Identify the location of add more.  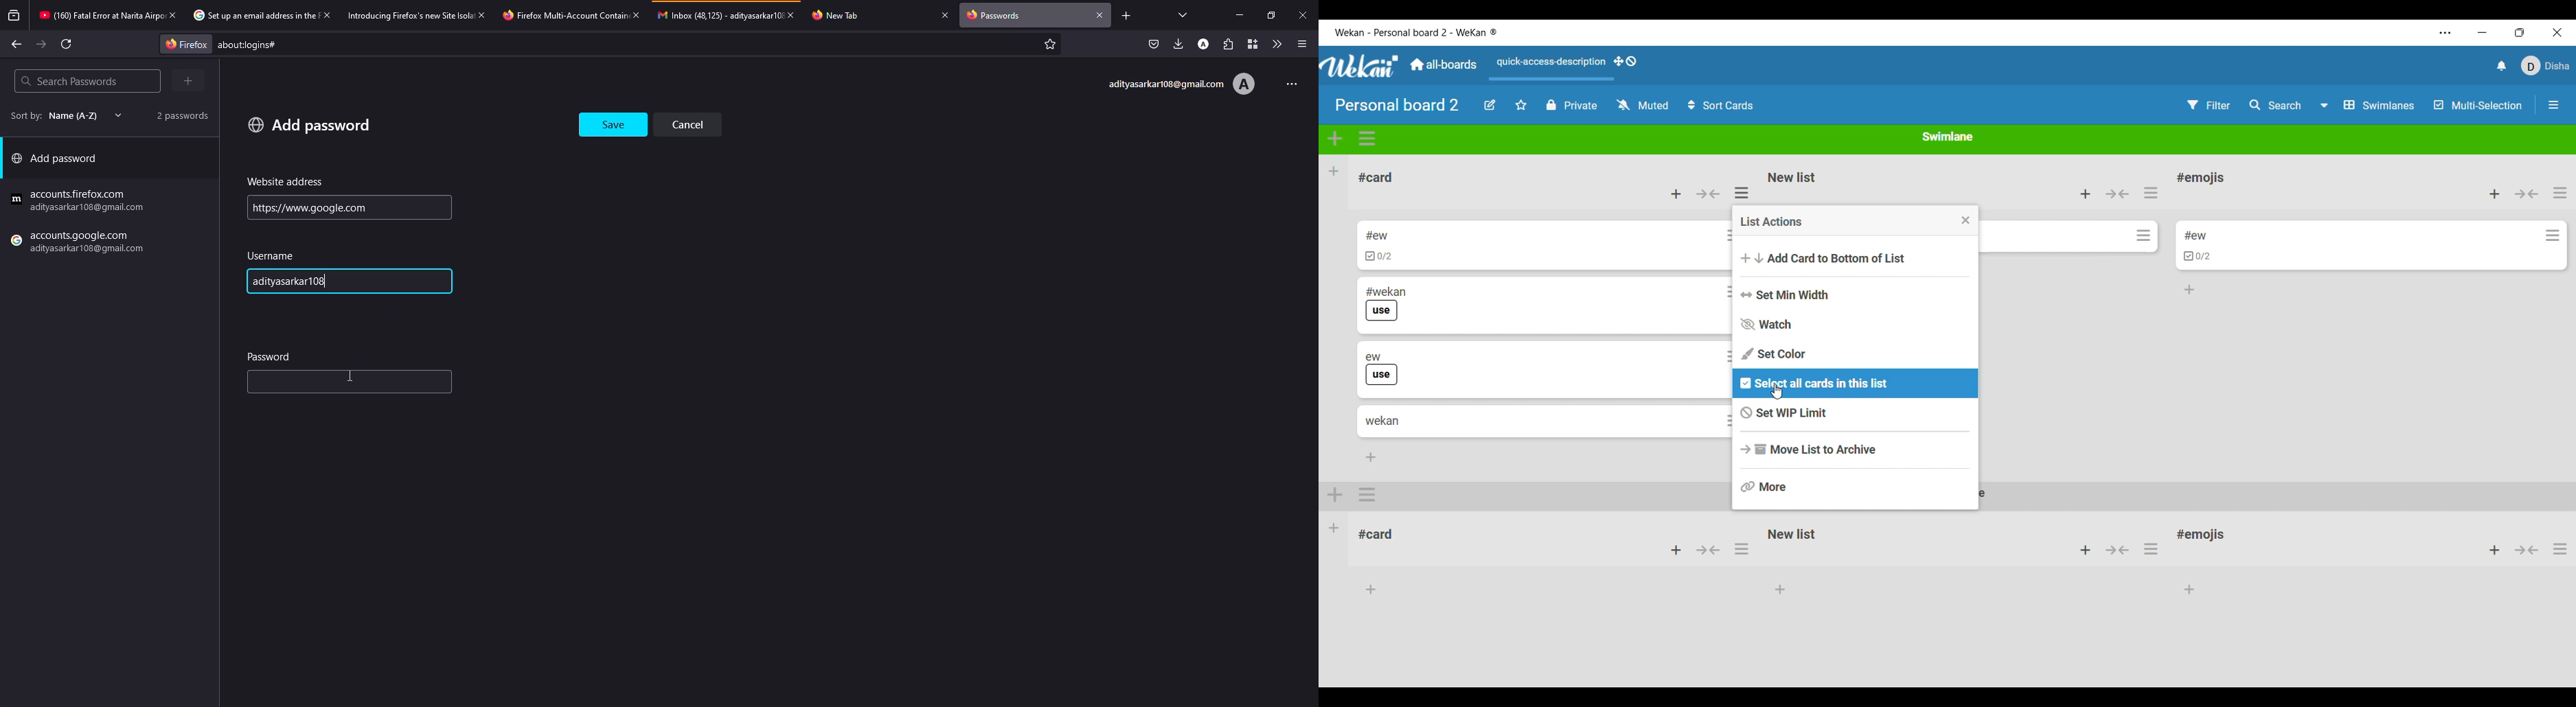
(190, 80).